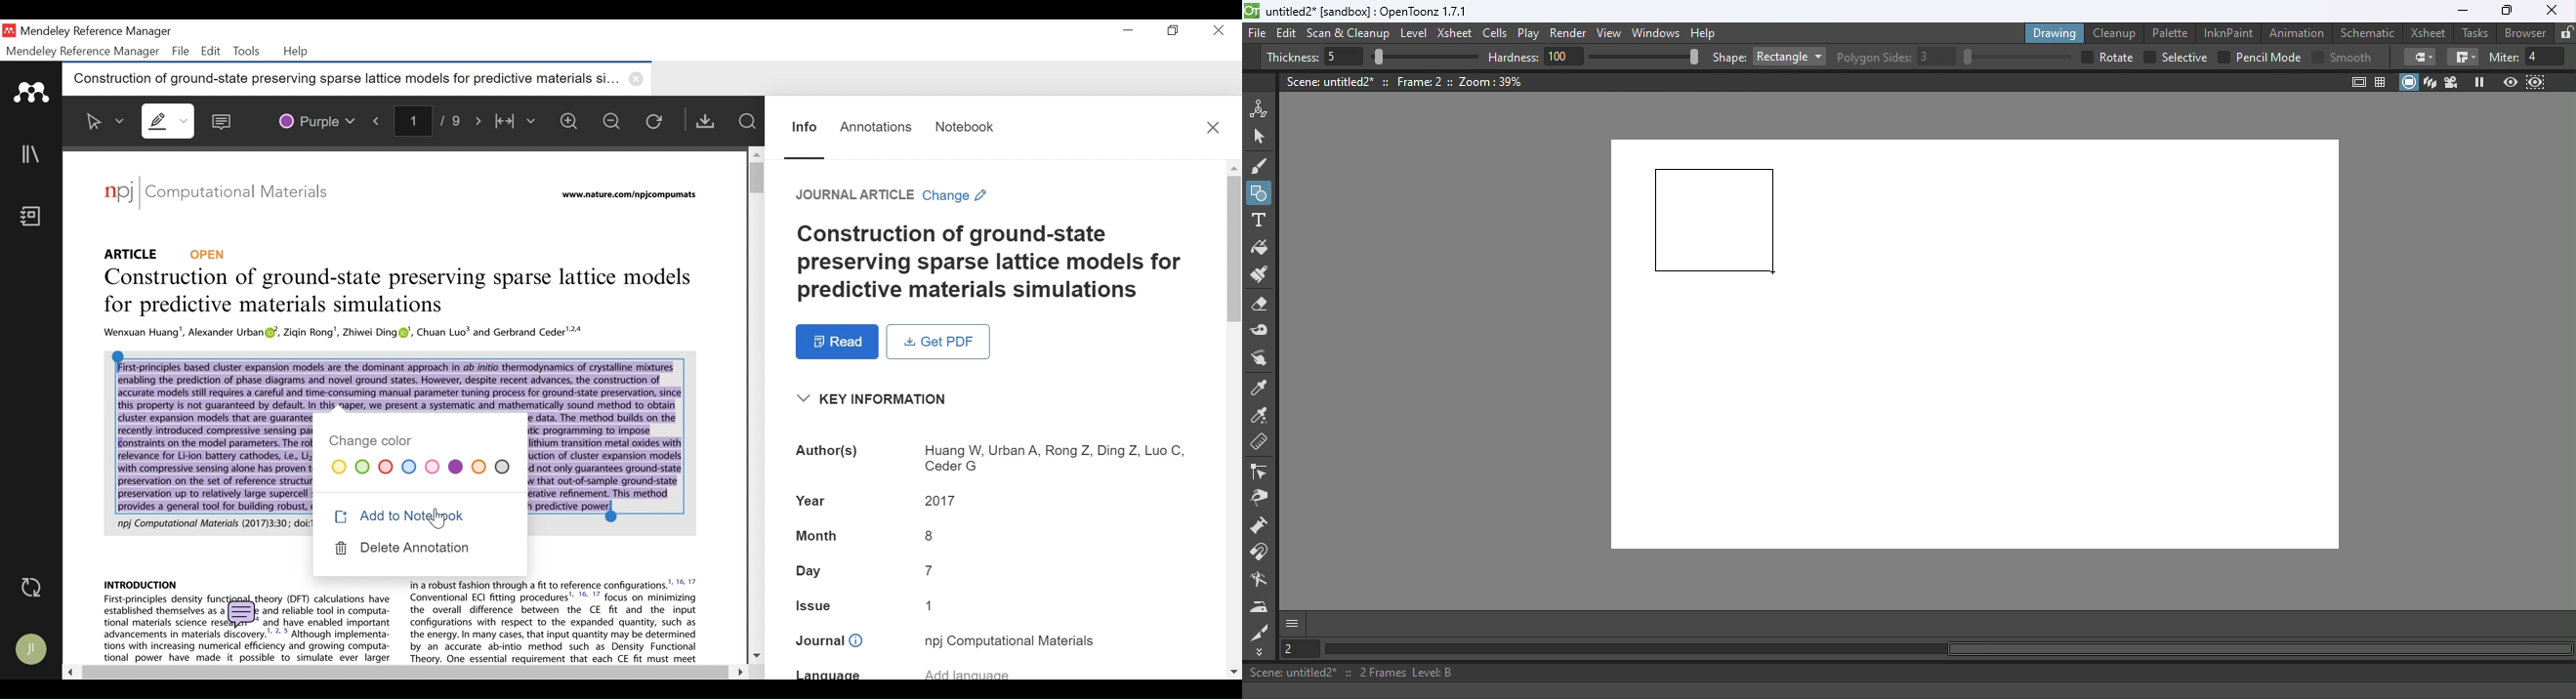  I want to click on Avatar, so click(32, 649).